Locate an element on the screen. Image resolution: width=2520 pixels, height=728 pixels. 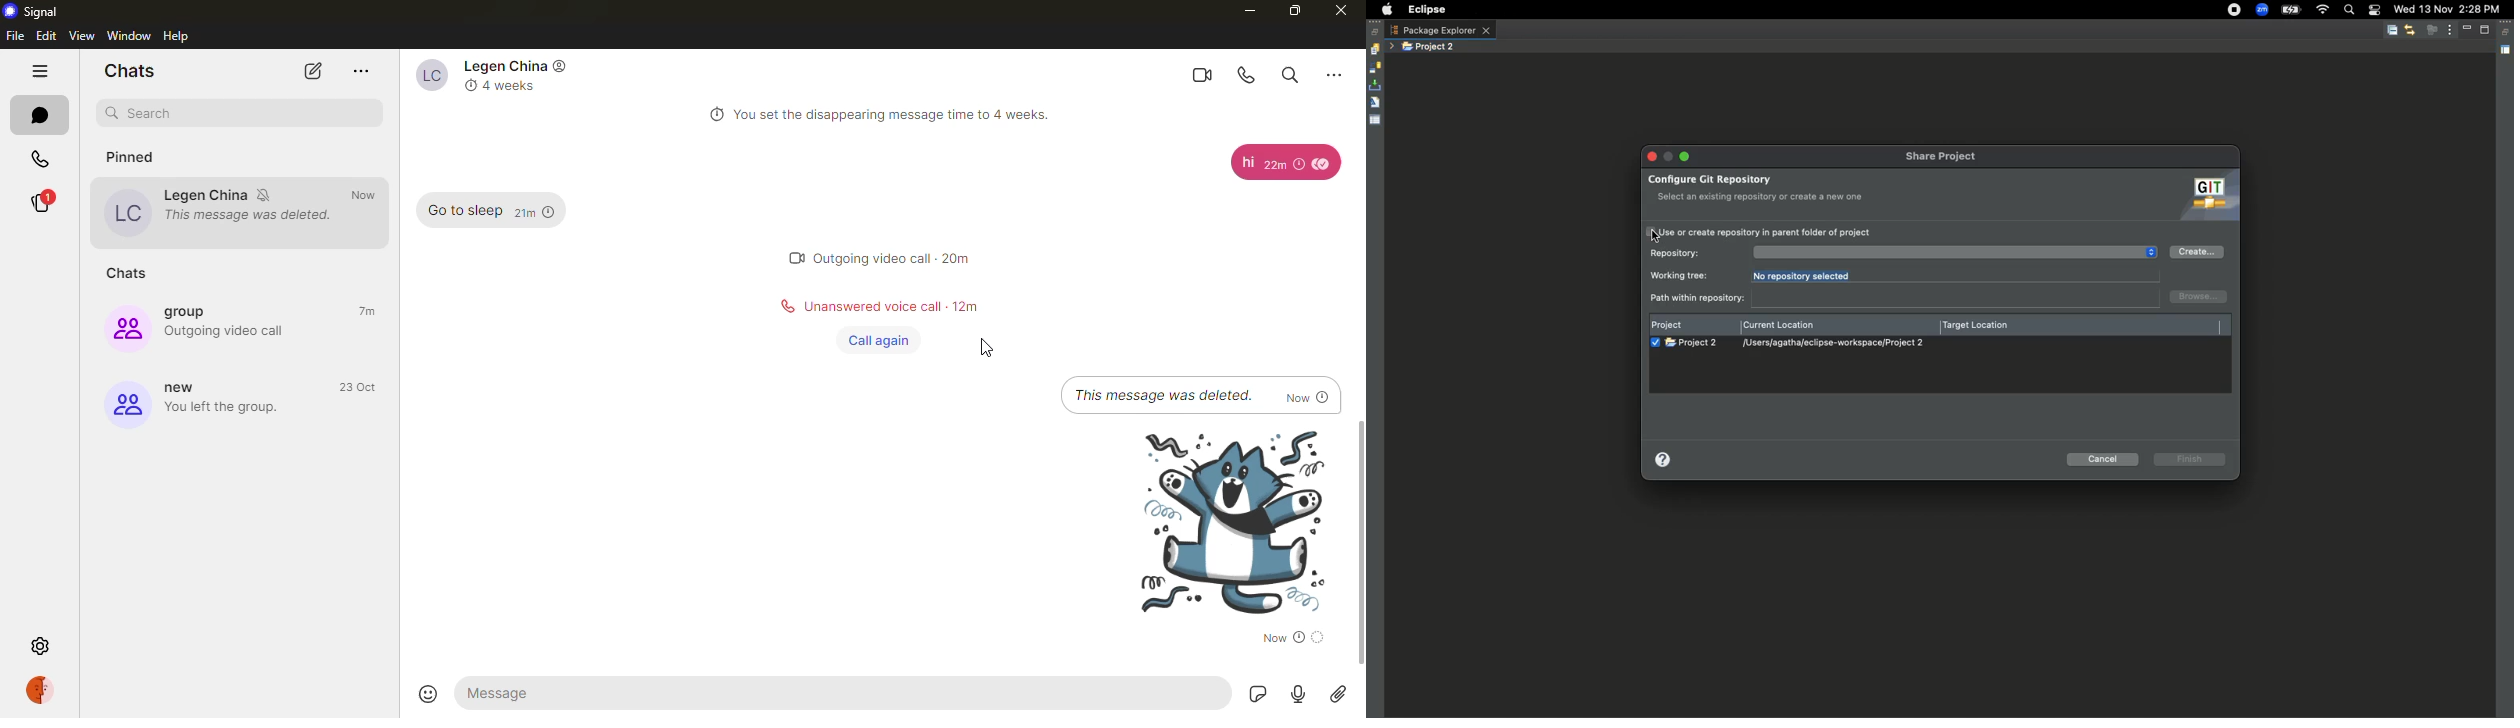
record is located at coordinates (1296, 695).